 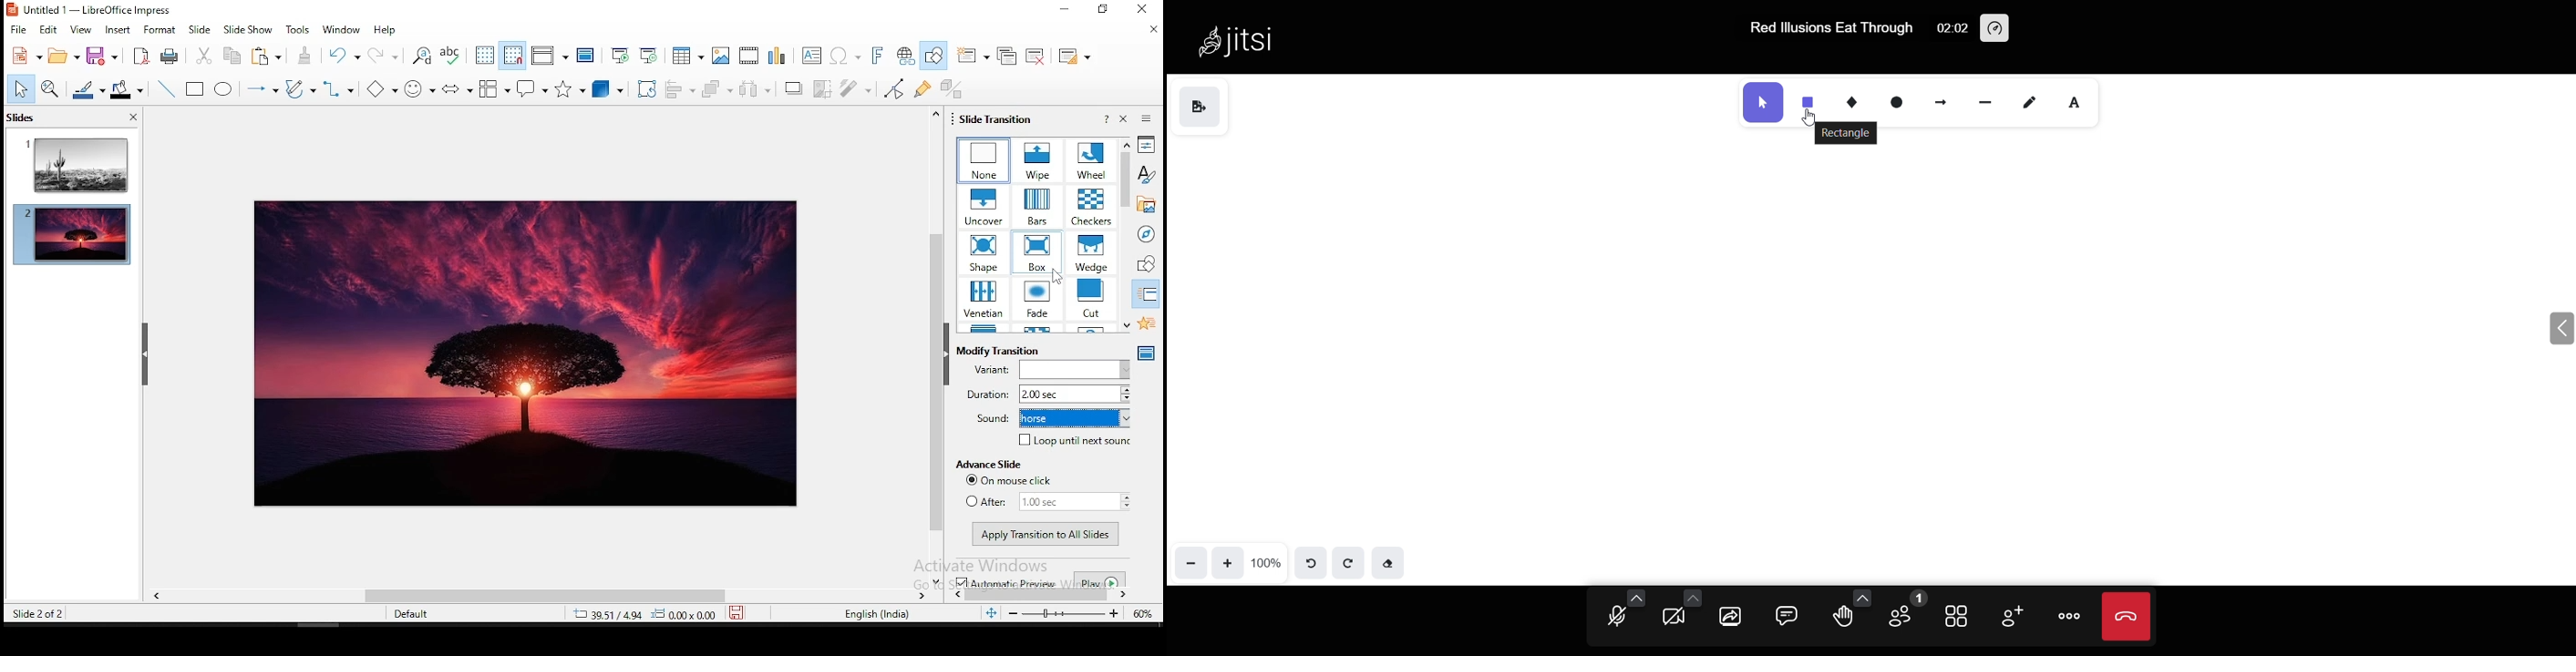 I want to click on transition effects, so click(x=1038, y=160).